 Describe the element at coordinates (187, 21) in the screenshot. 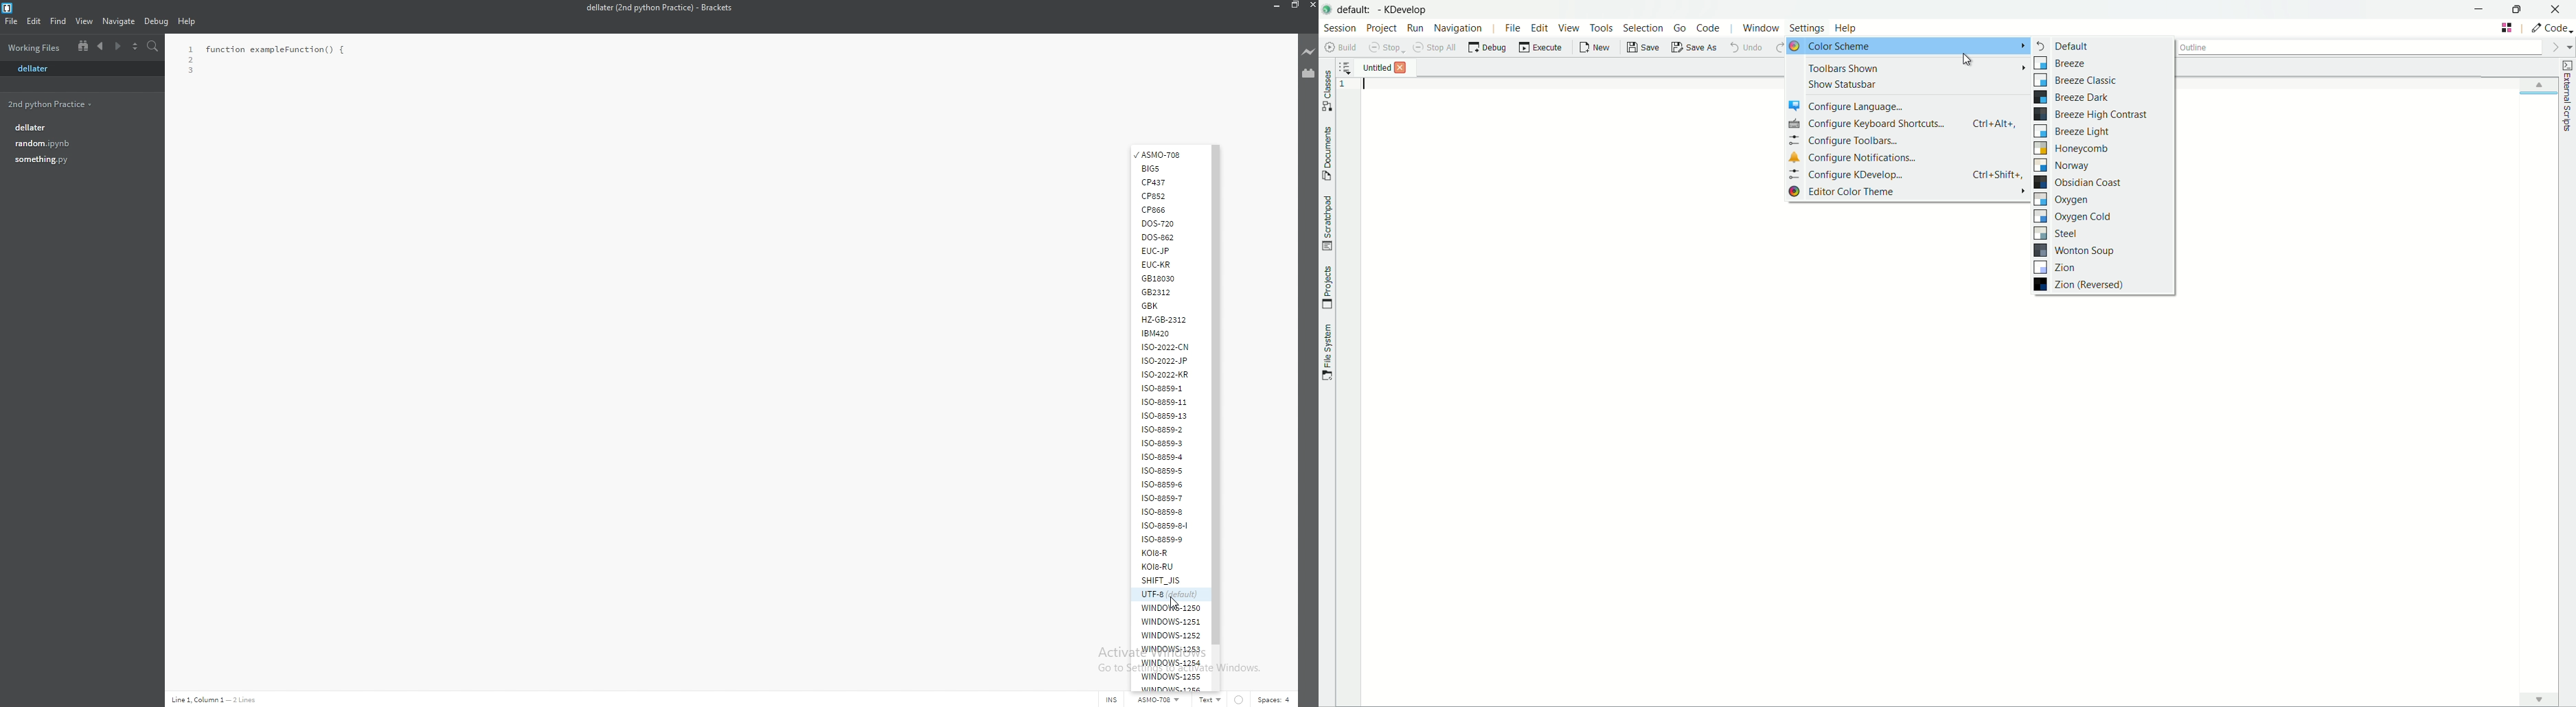

I see `help` at that location.